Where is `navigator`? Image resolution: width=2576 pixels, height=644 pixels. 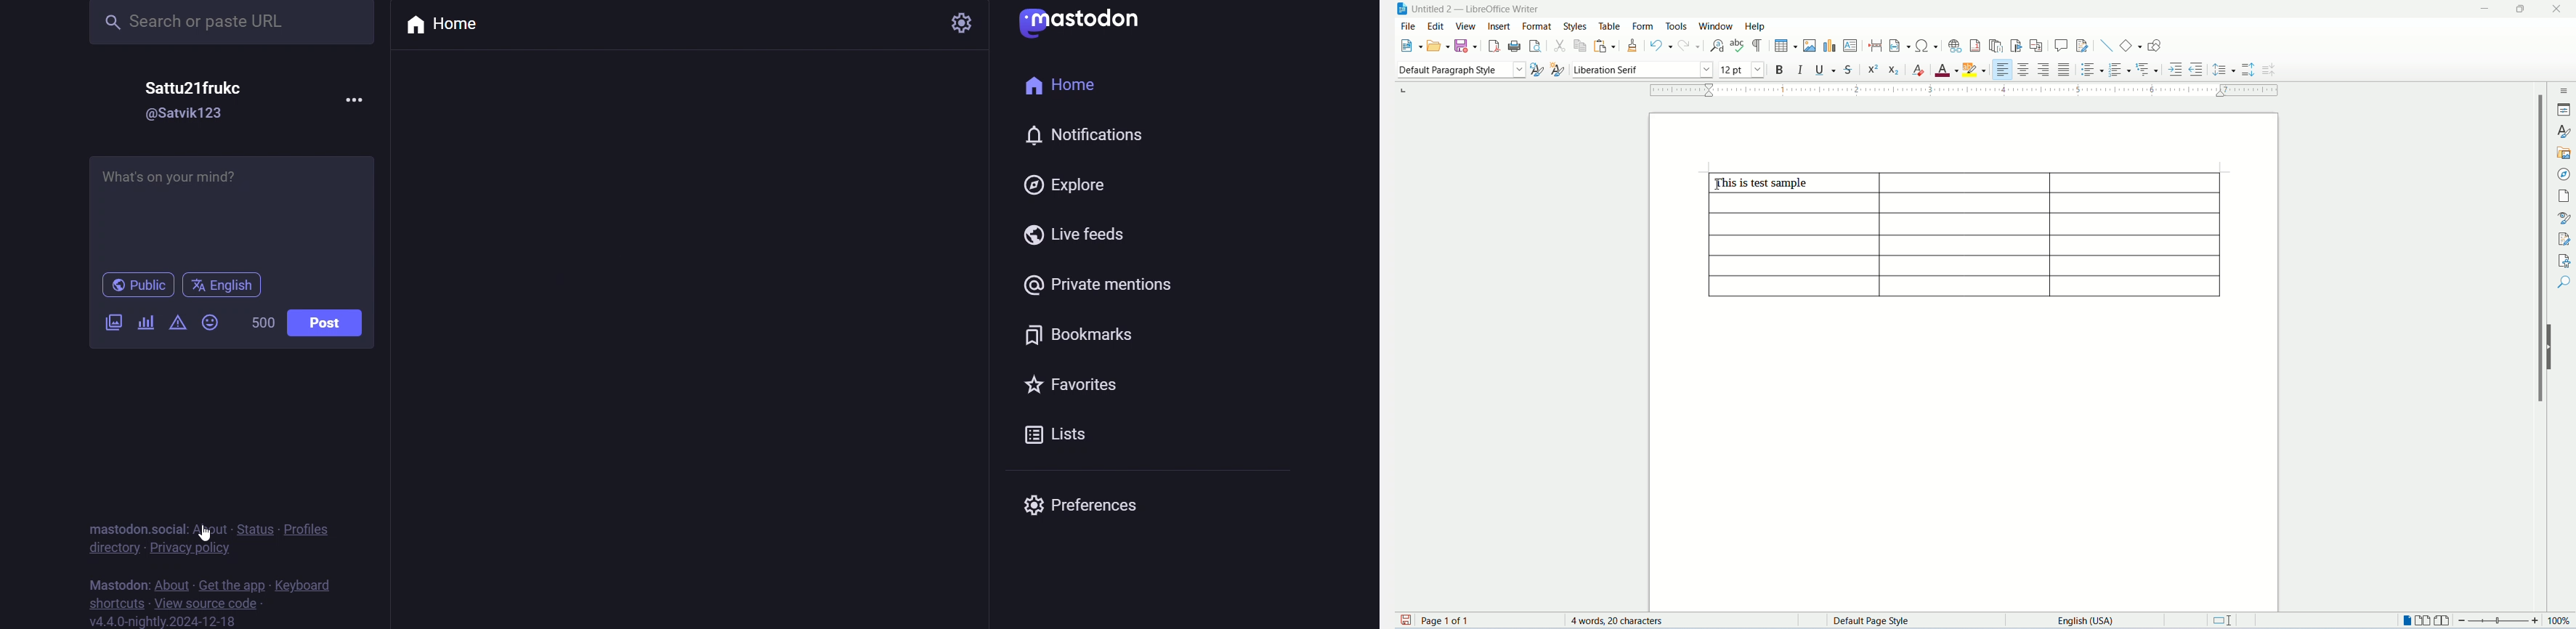
navigator is located at coordinates (2565, 173).